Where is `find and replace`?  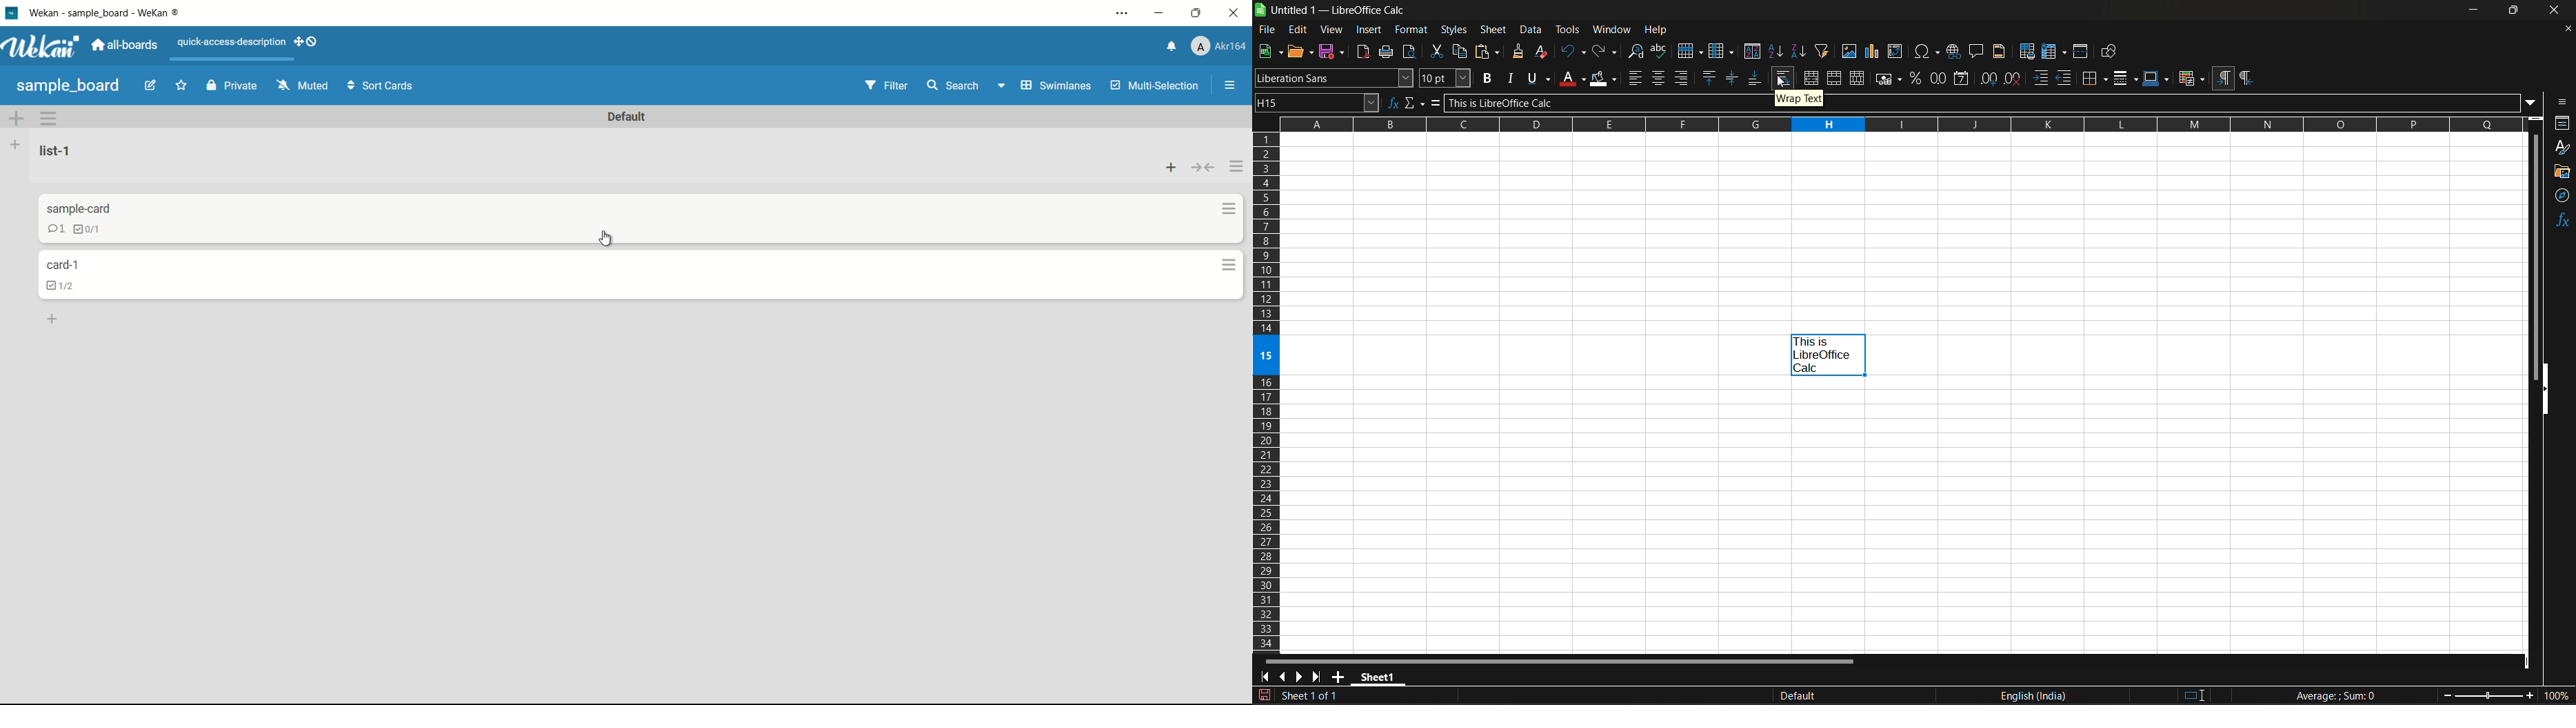 find and replace is located at coordinates (1636, 52).